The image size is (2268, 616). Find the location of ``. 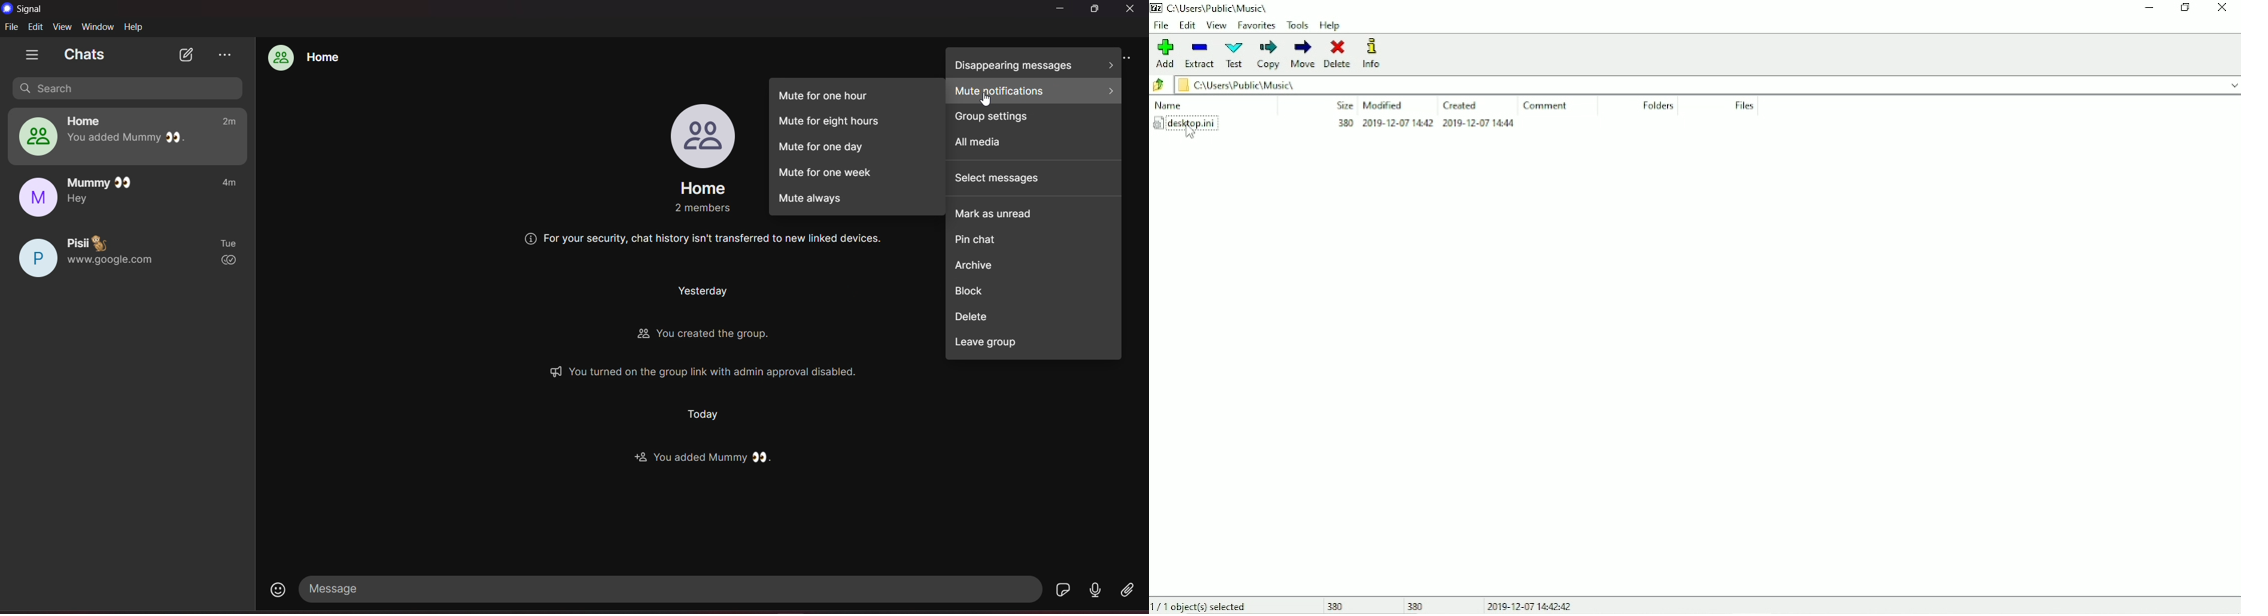

 is located at coordinates (706, 209).